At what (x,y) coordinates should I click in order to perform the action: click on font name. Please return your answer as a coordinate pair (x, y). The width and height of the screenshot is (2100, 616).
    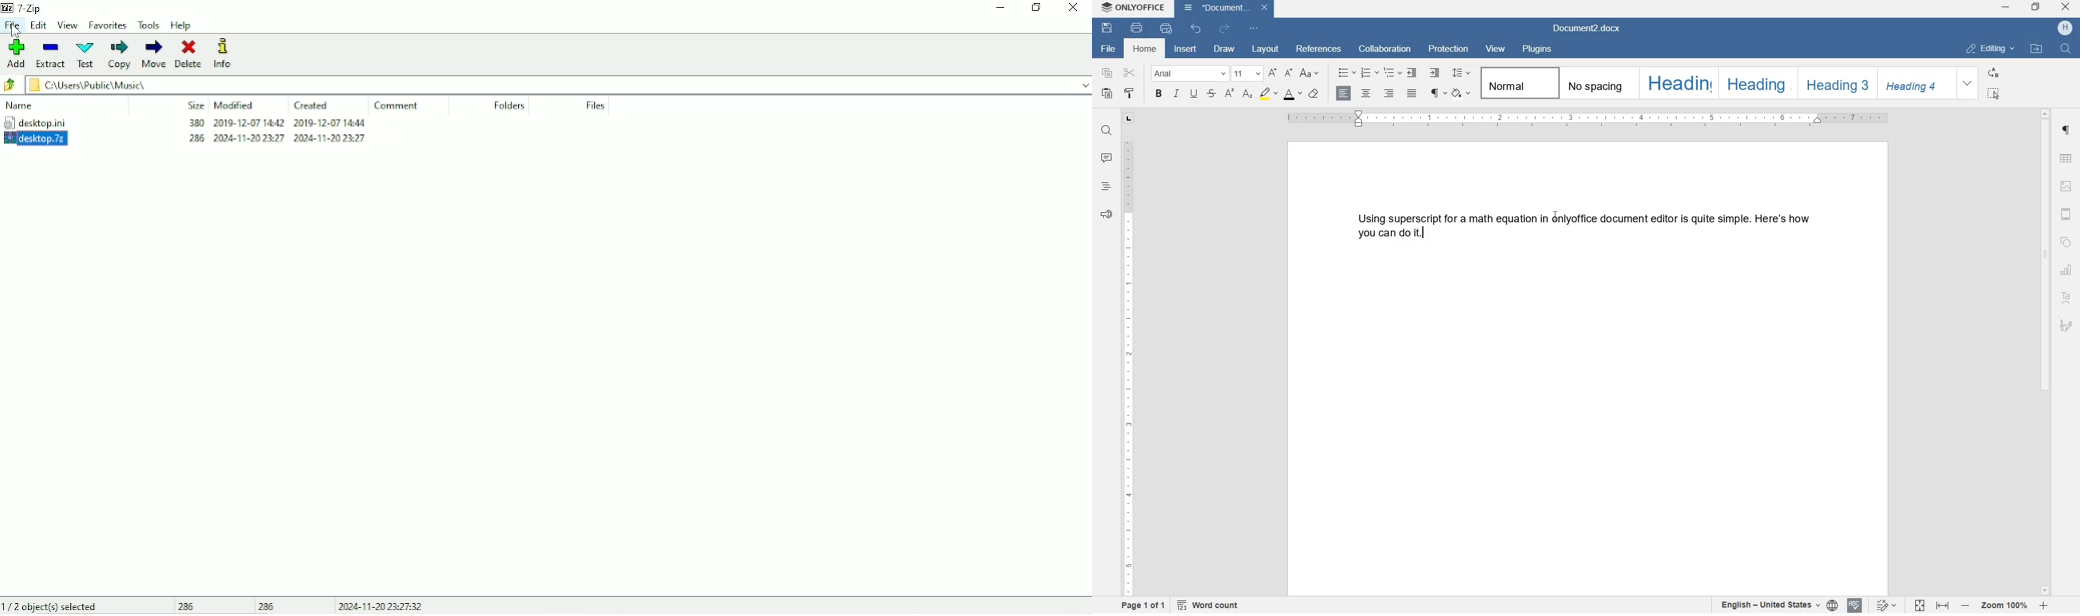
    Looking at the image, I should click on (1190, 74).